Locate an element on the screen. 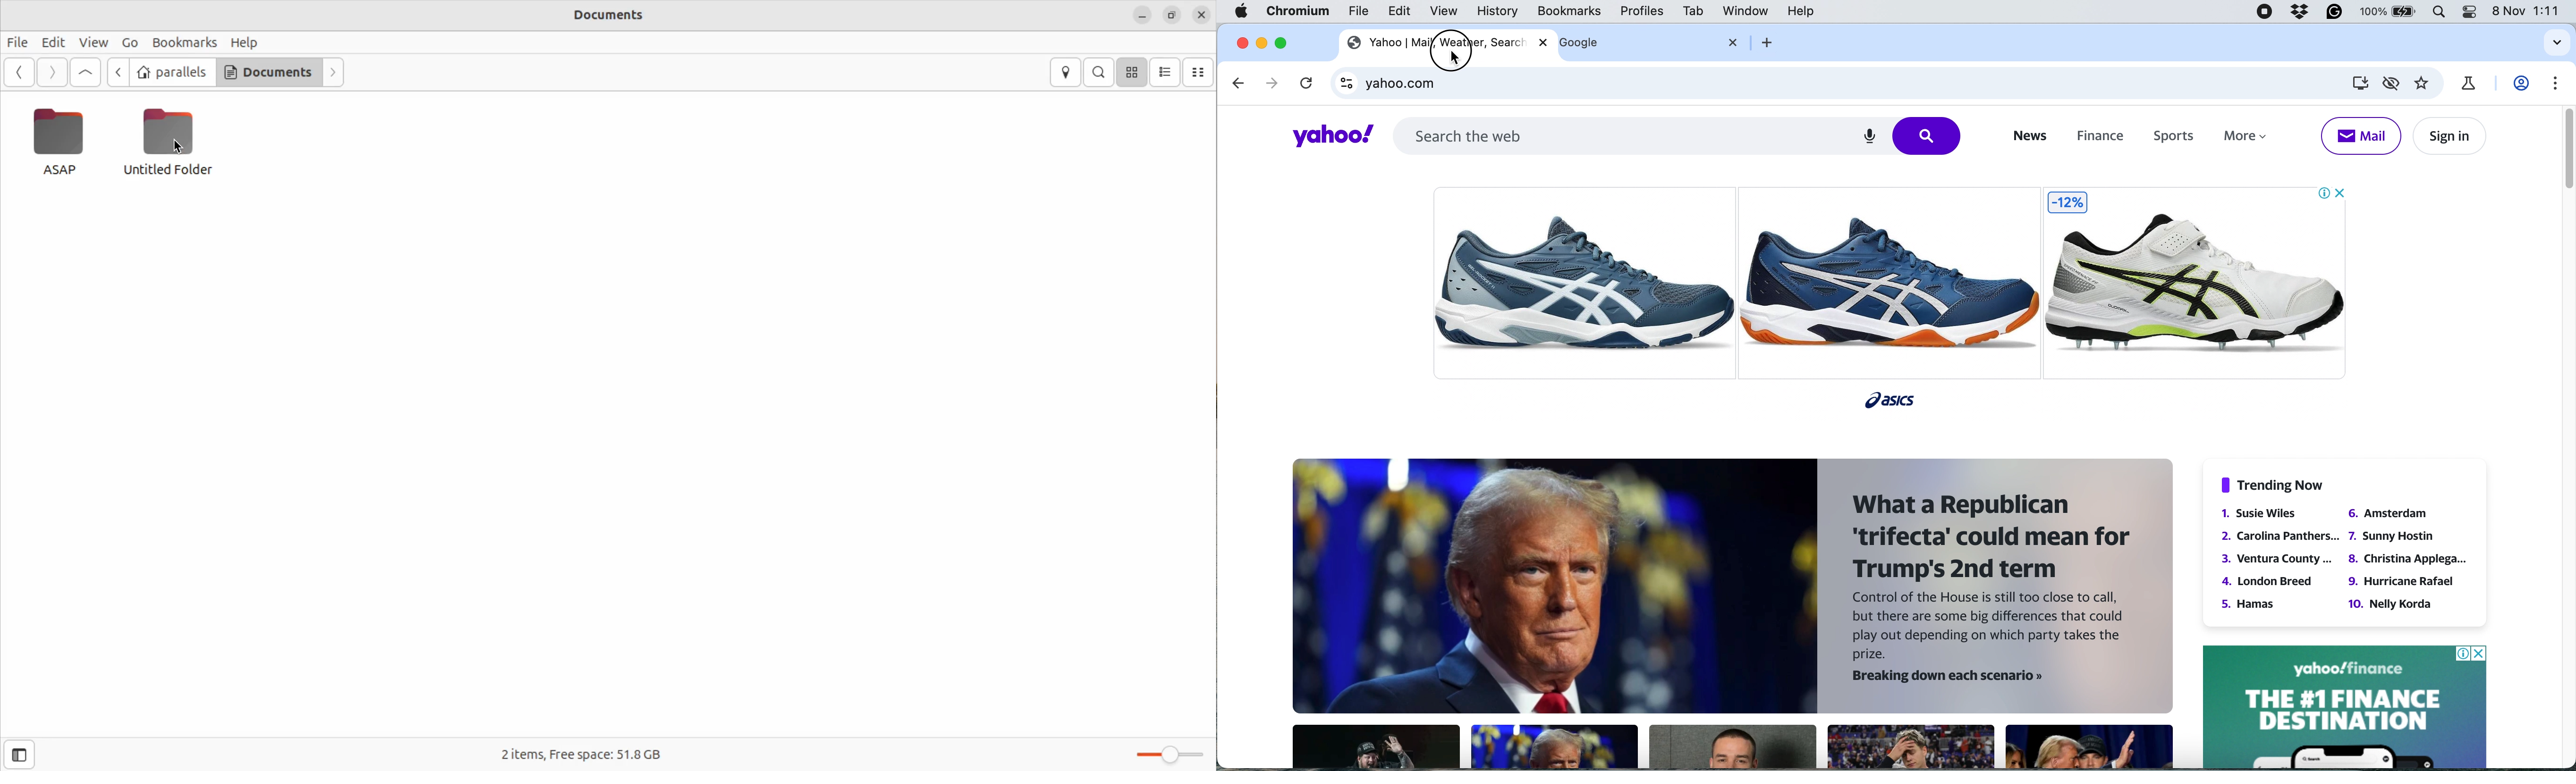  search the web is located at coordinates (1678, 134).